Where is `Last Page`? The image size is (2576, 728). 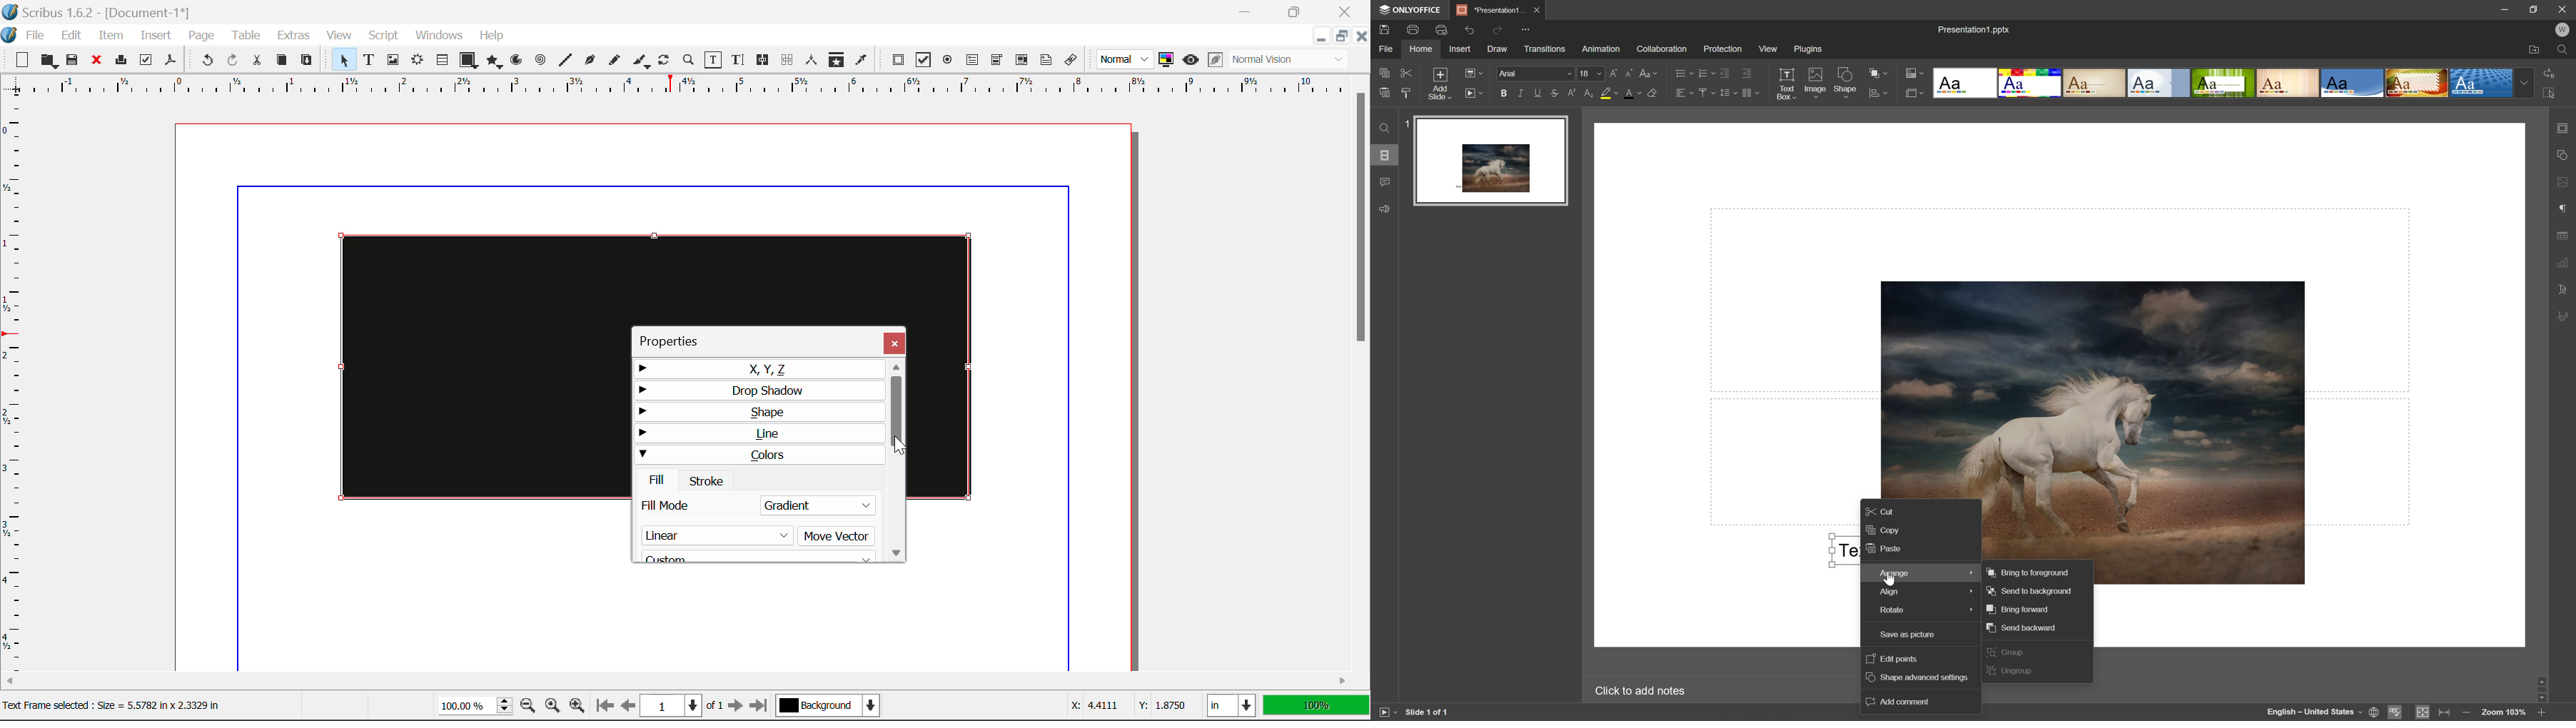 Last Page is located at coordinates (762, 708).